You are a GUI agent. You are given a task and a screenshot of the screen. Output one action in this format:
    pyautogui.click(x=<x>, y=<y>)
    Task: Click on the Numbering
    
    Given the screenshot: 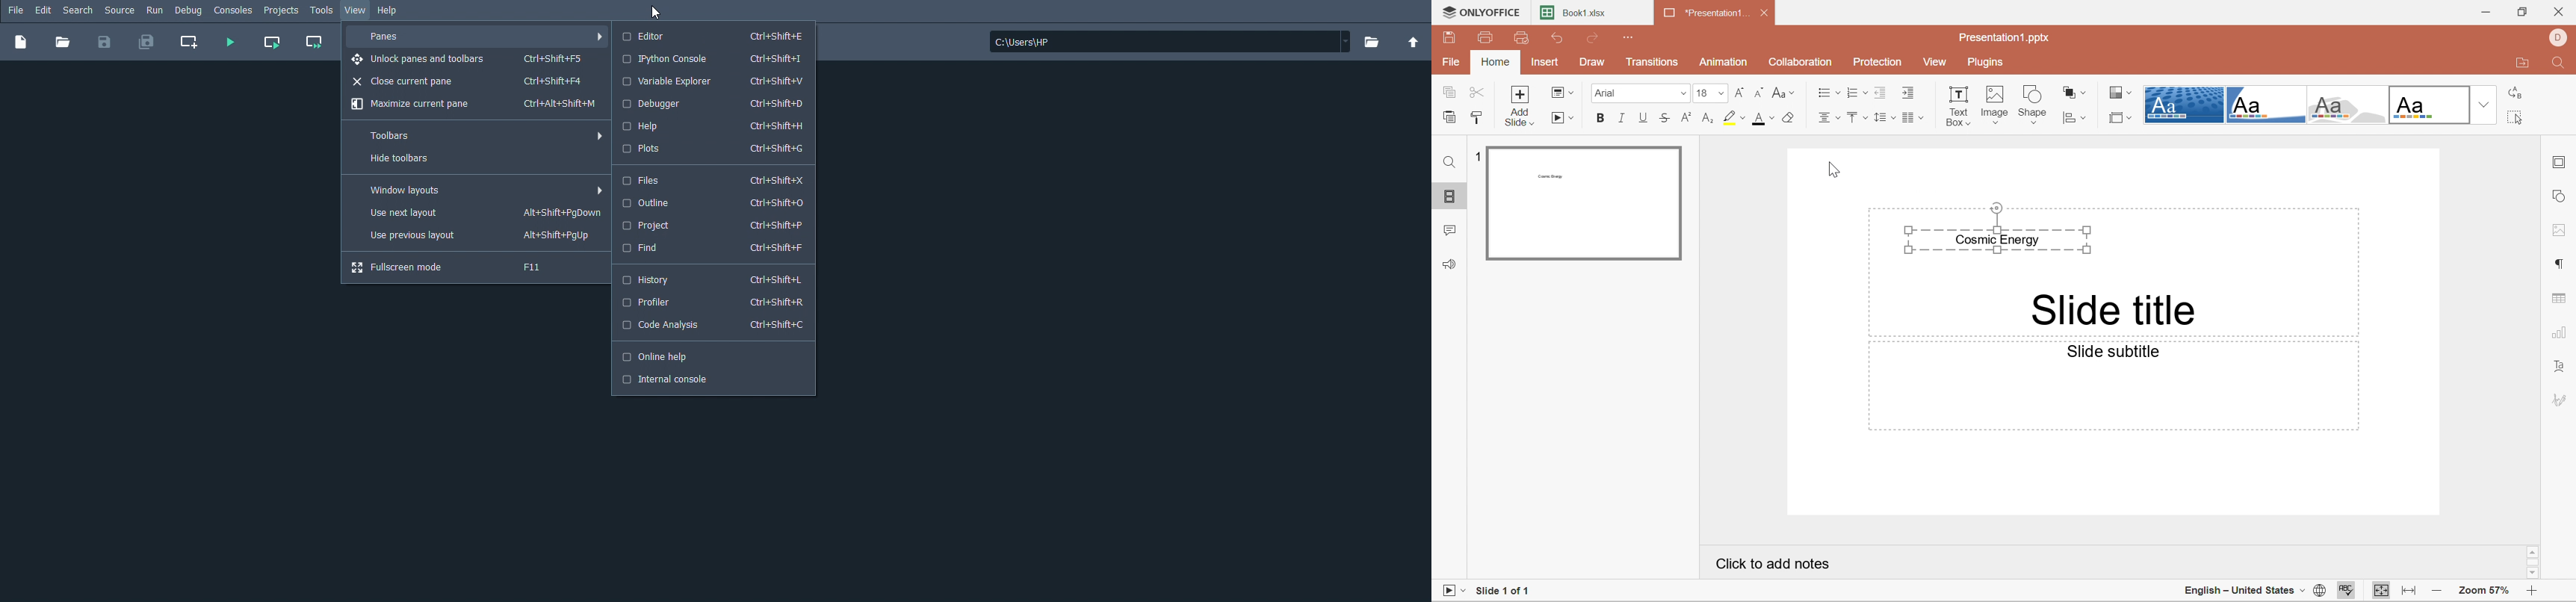 What is the action you would take?
    pyautogui.click(x=1852, y=94)
    